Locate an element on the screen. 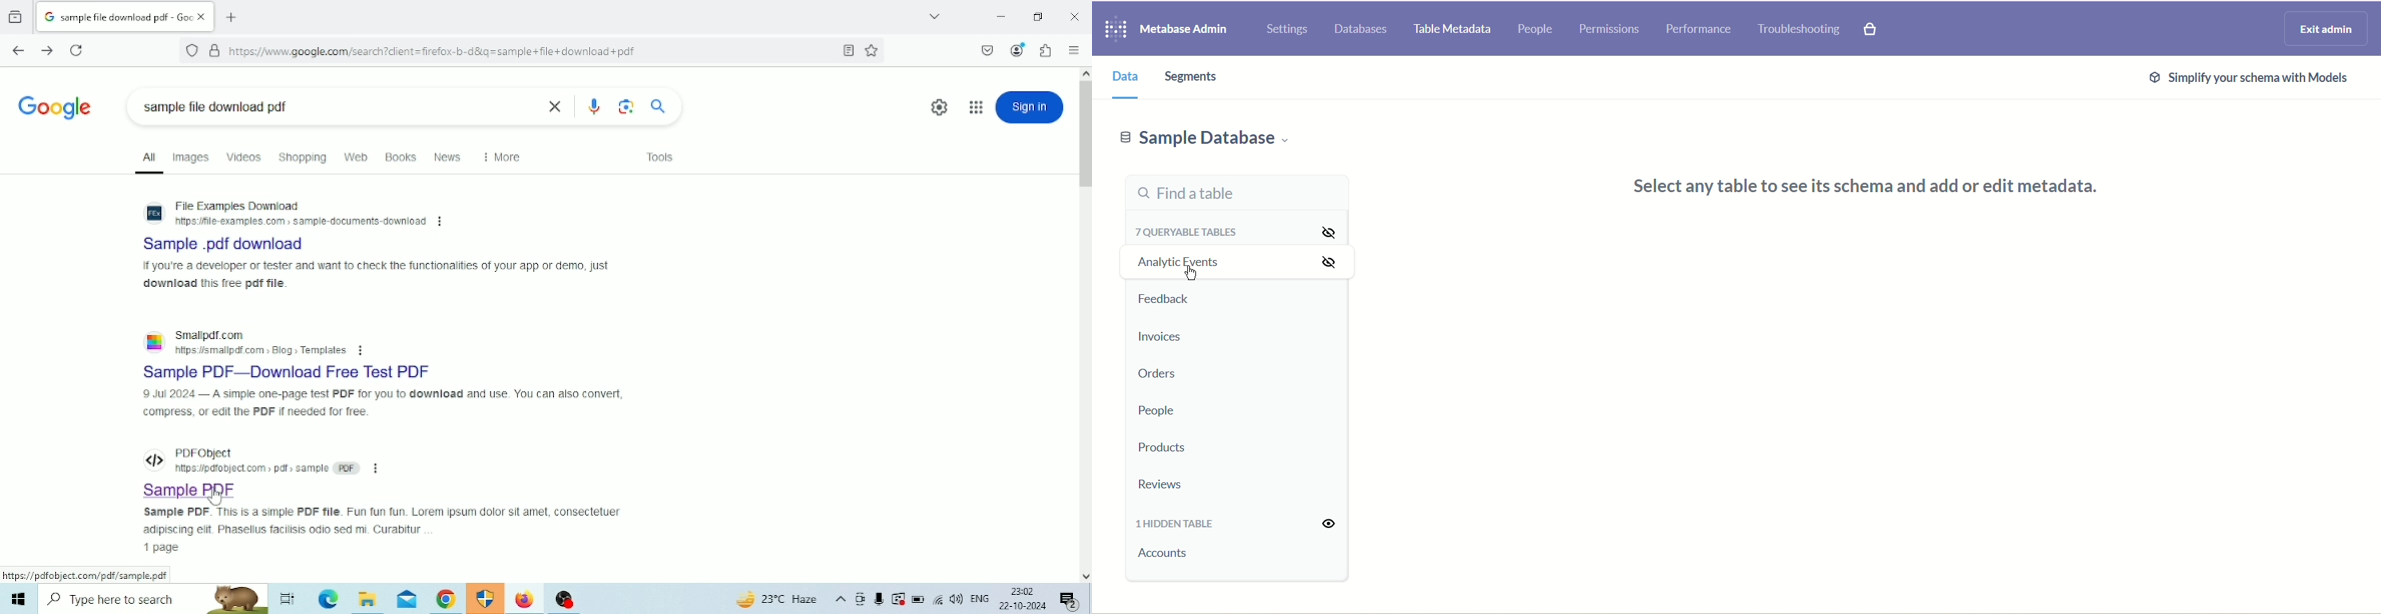 Image resolution: width=2408 pixels, height=616 pixels. Battery is located at coordinates (919, 599).